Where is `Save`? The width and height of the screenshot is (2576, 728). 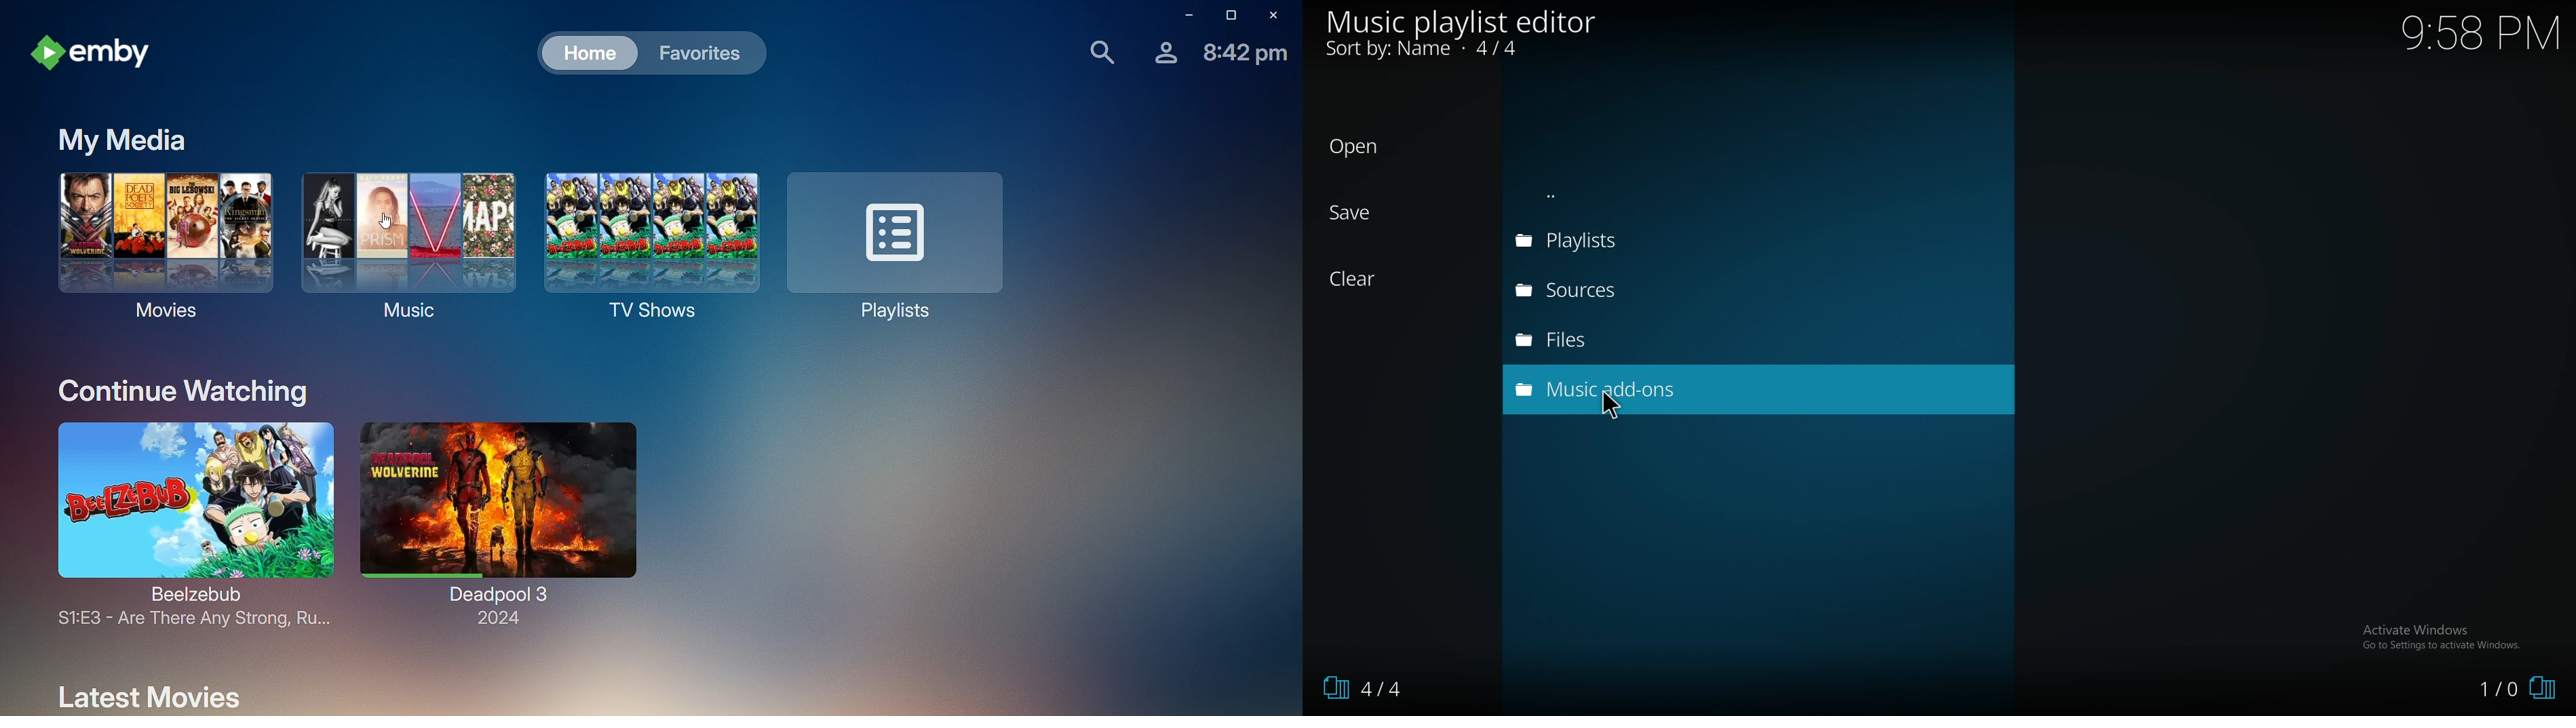 Save is located at coordinates (1352, 213).